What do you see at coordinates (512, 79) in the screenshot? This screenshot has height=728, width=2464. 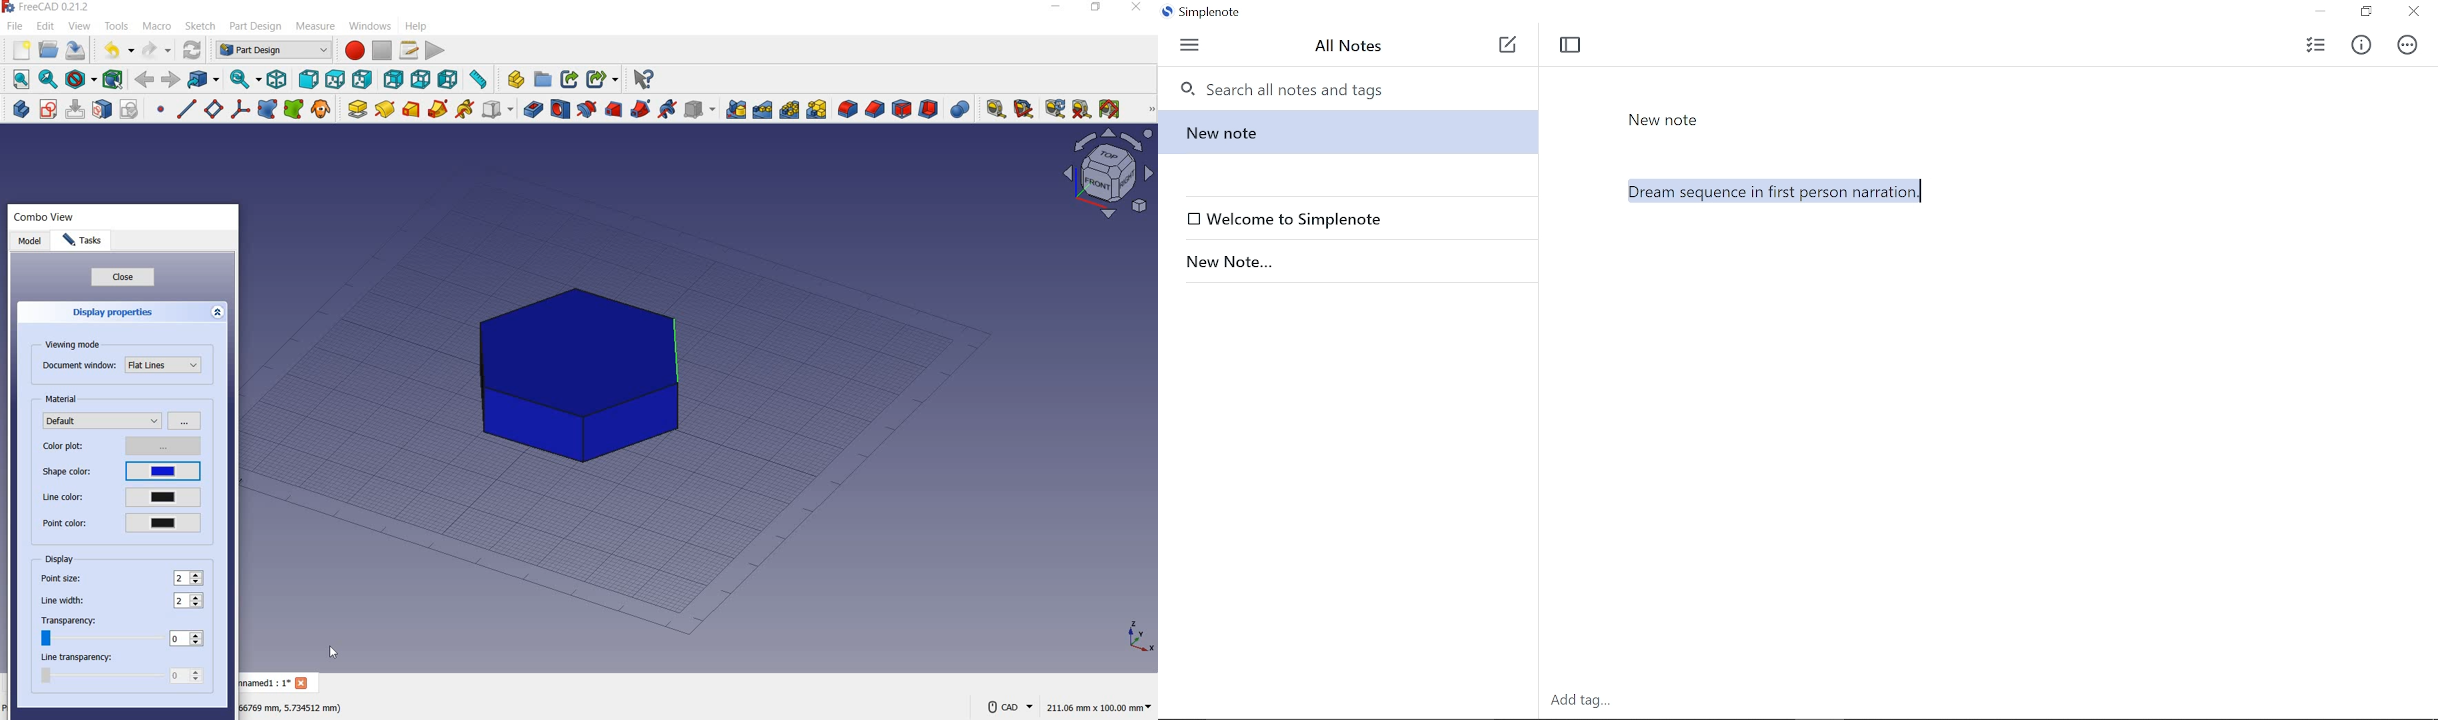 I see `create part` at bounding box center [512, 79].